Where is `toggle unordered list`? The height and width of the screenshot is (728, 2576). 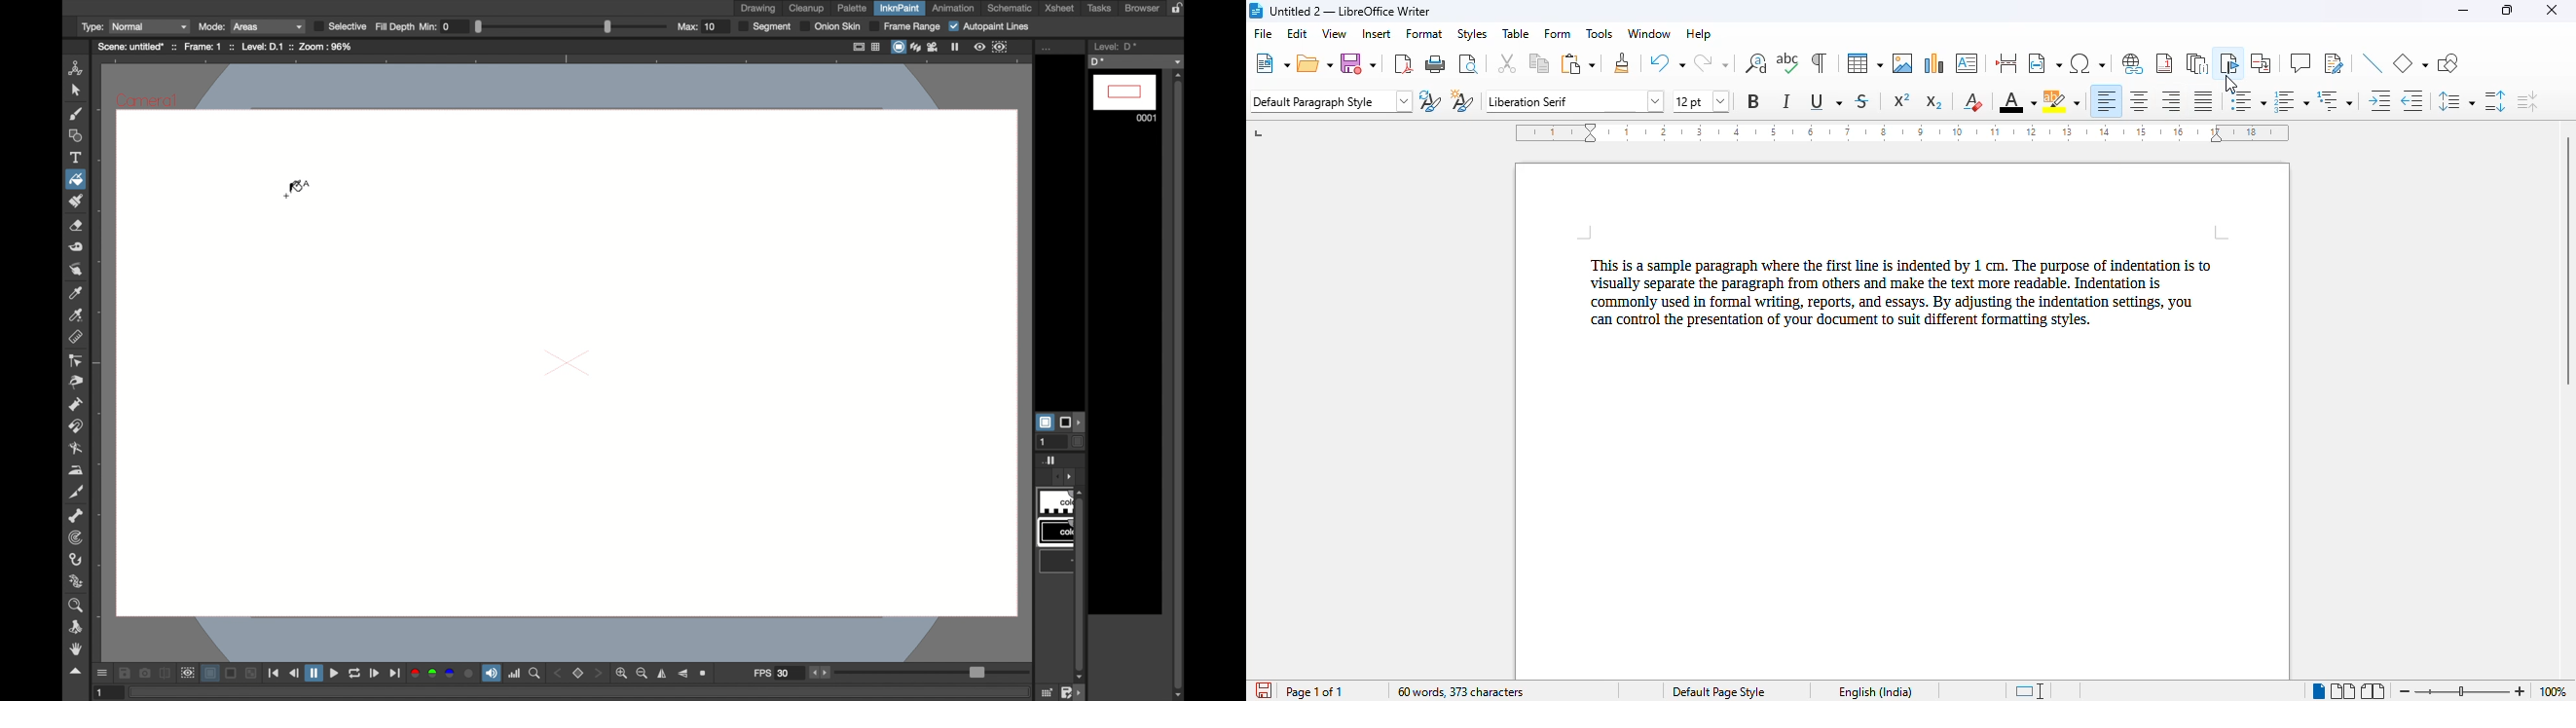 toggle unordered list is located at coordinates (2249, 100).